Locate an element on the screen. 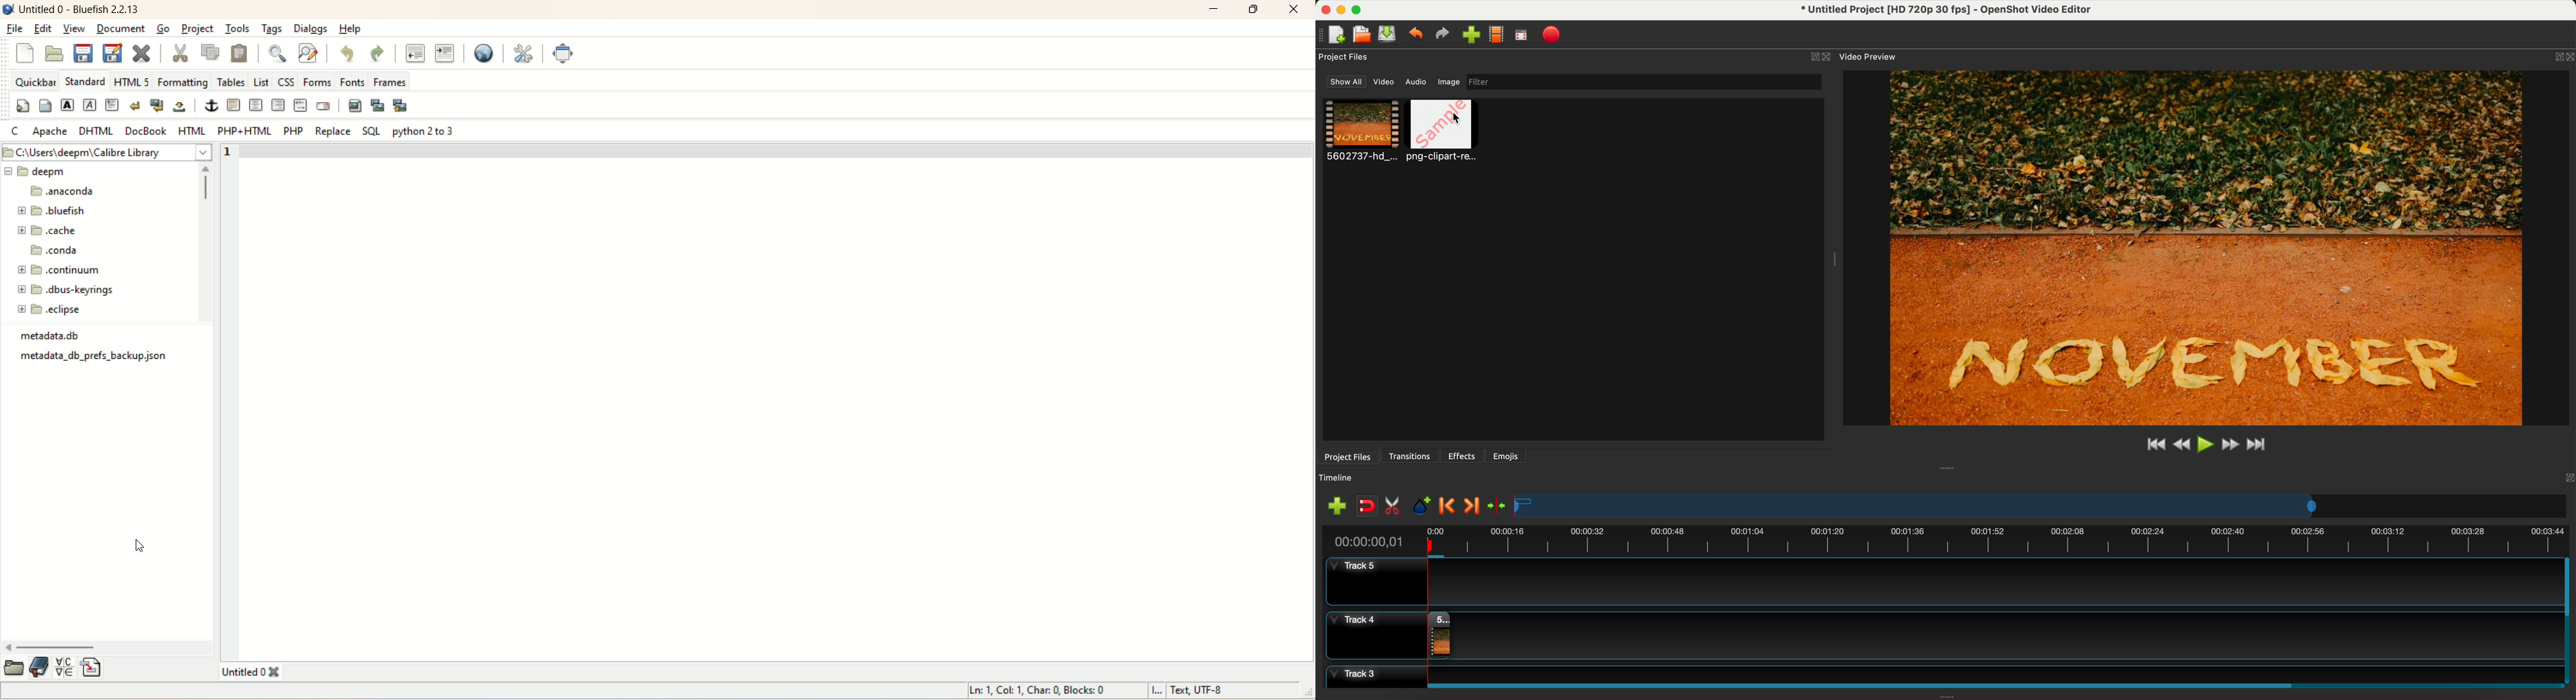 The width and height of the screenshot is (2576, 700). save file as is located at coordinates (112, 53).